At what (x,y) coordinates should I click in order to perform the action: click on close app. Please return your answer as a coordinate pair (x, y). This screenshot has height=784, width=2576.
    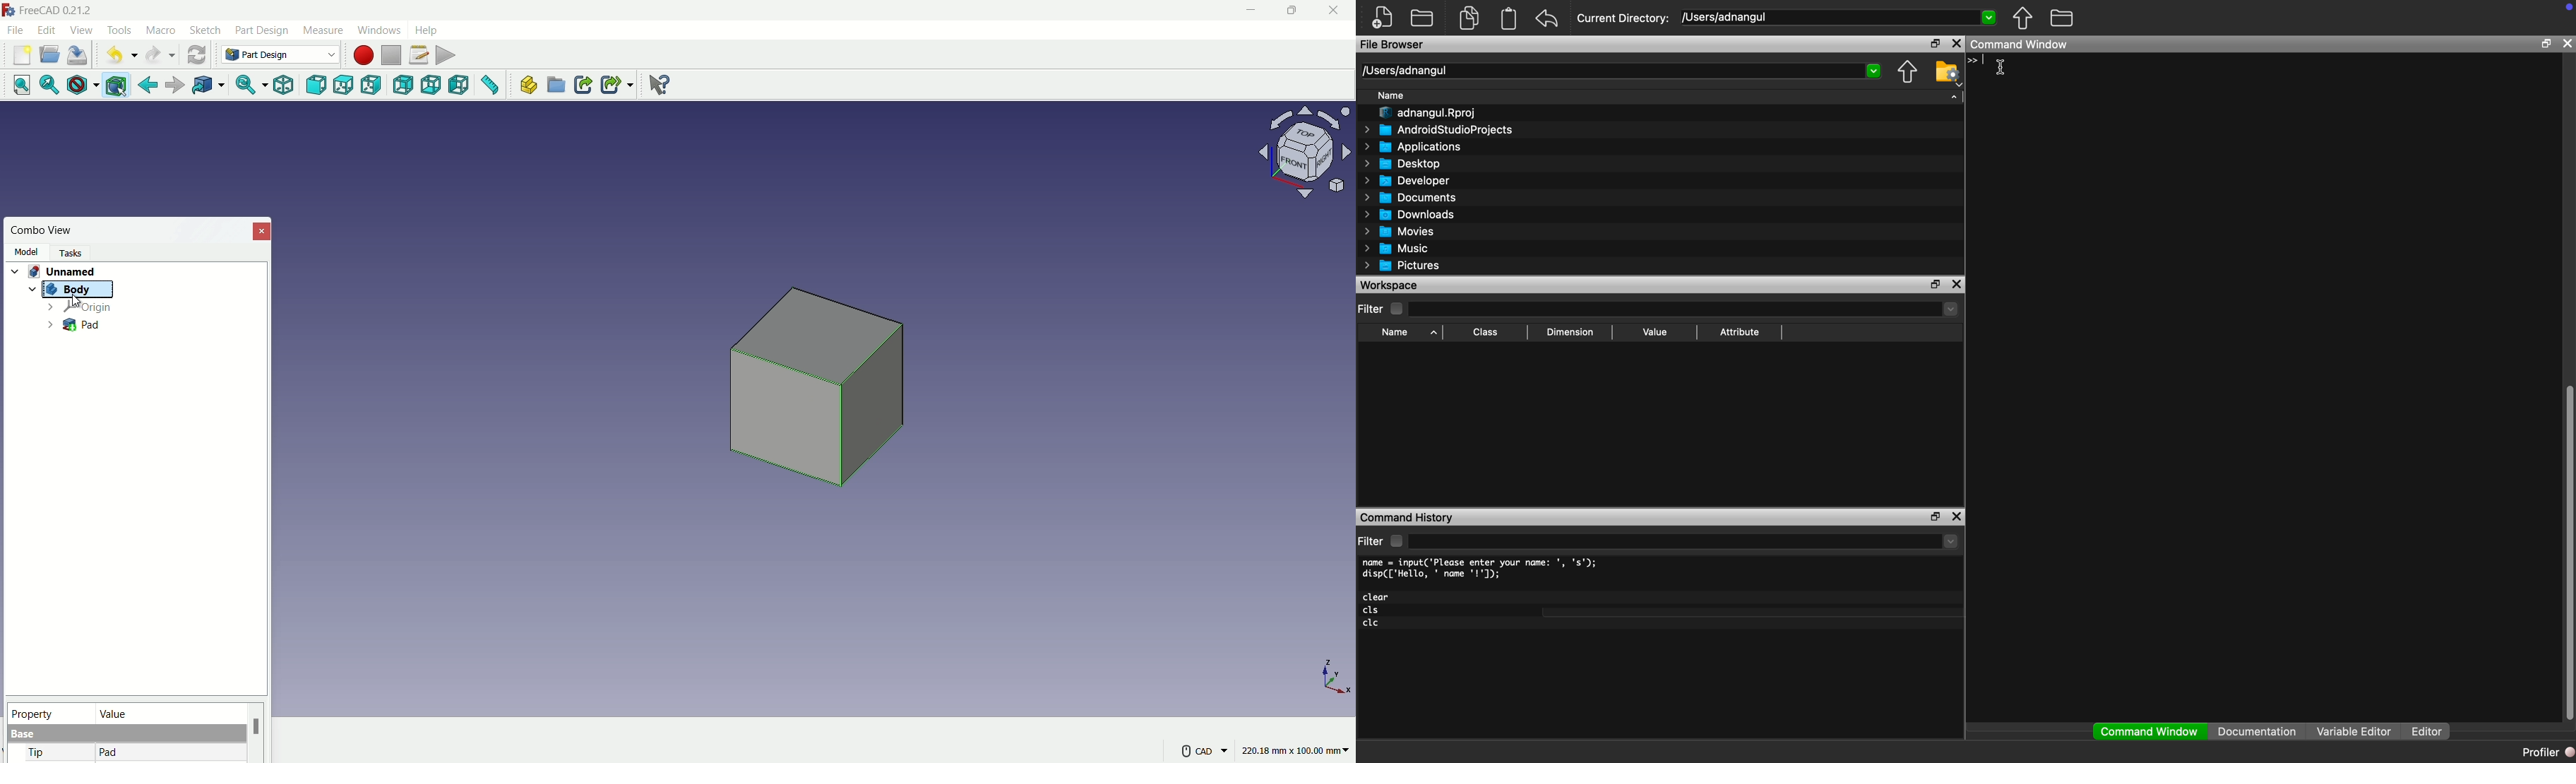
    Looking at the image, I should click on (1335, 11).